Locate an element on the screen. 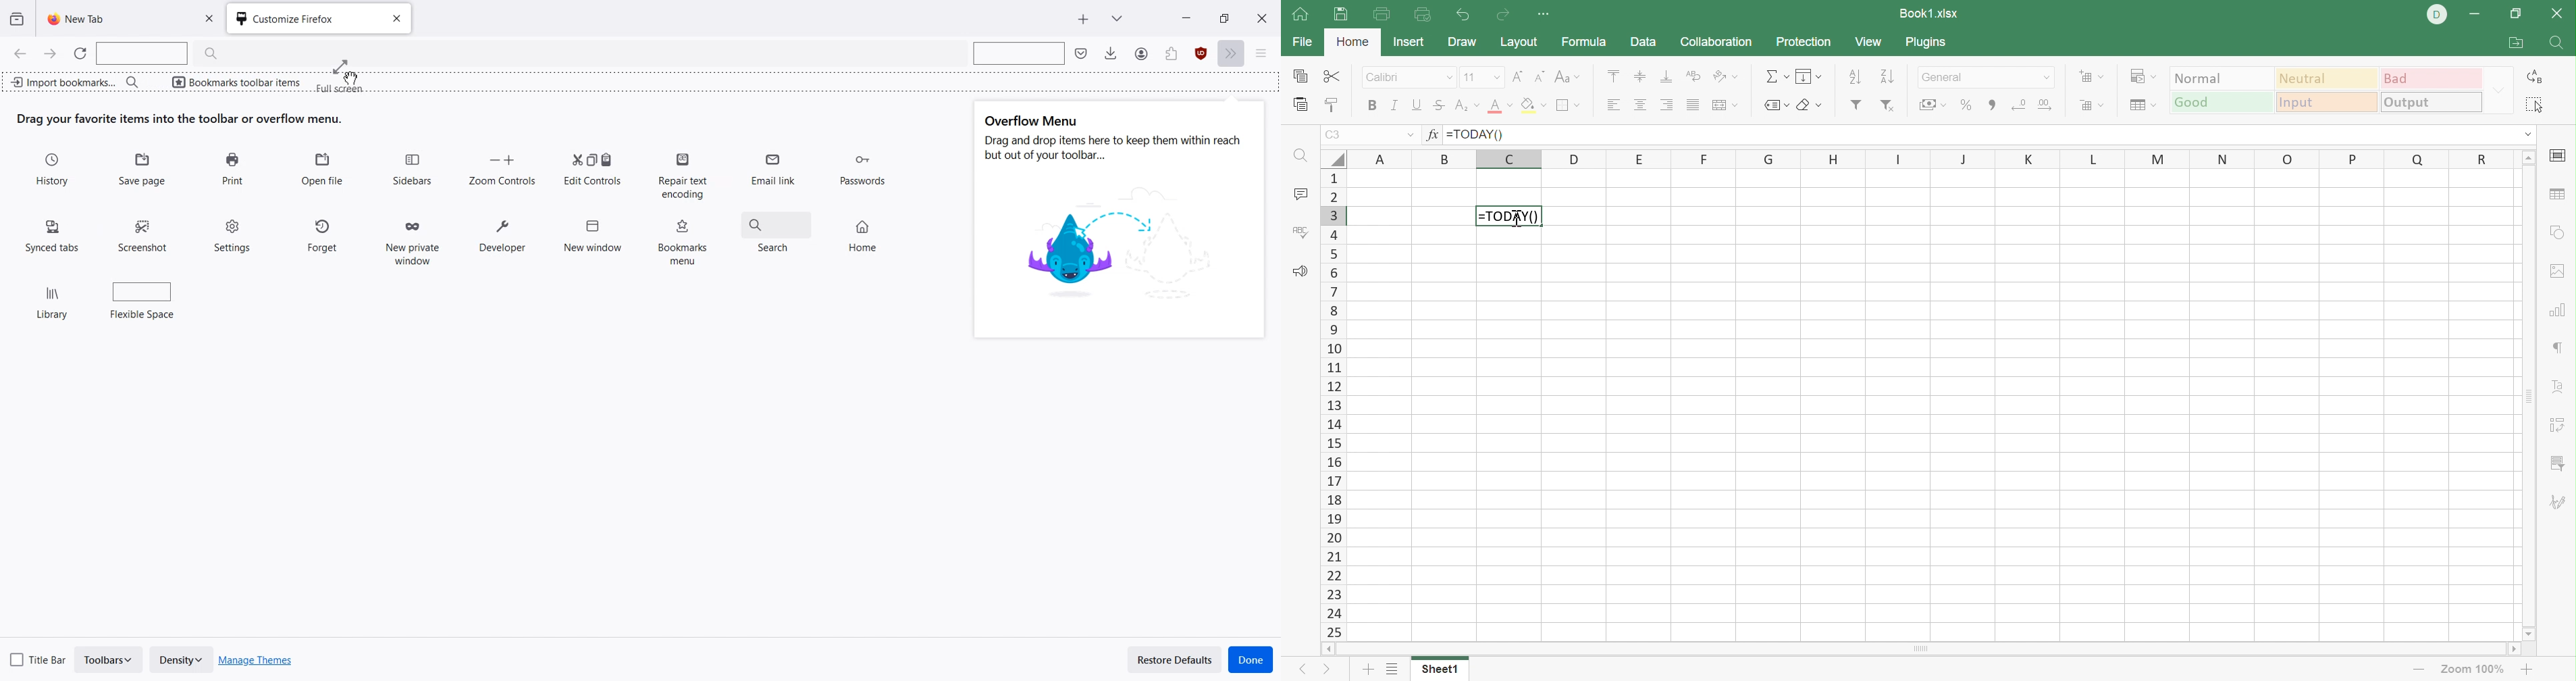  shape settings is located at coordinates (2558, 233).